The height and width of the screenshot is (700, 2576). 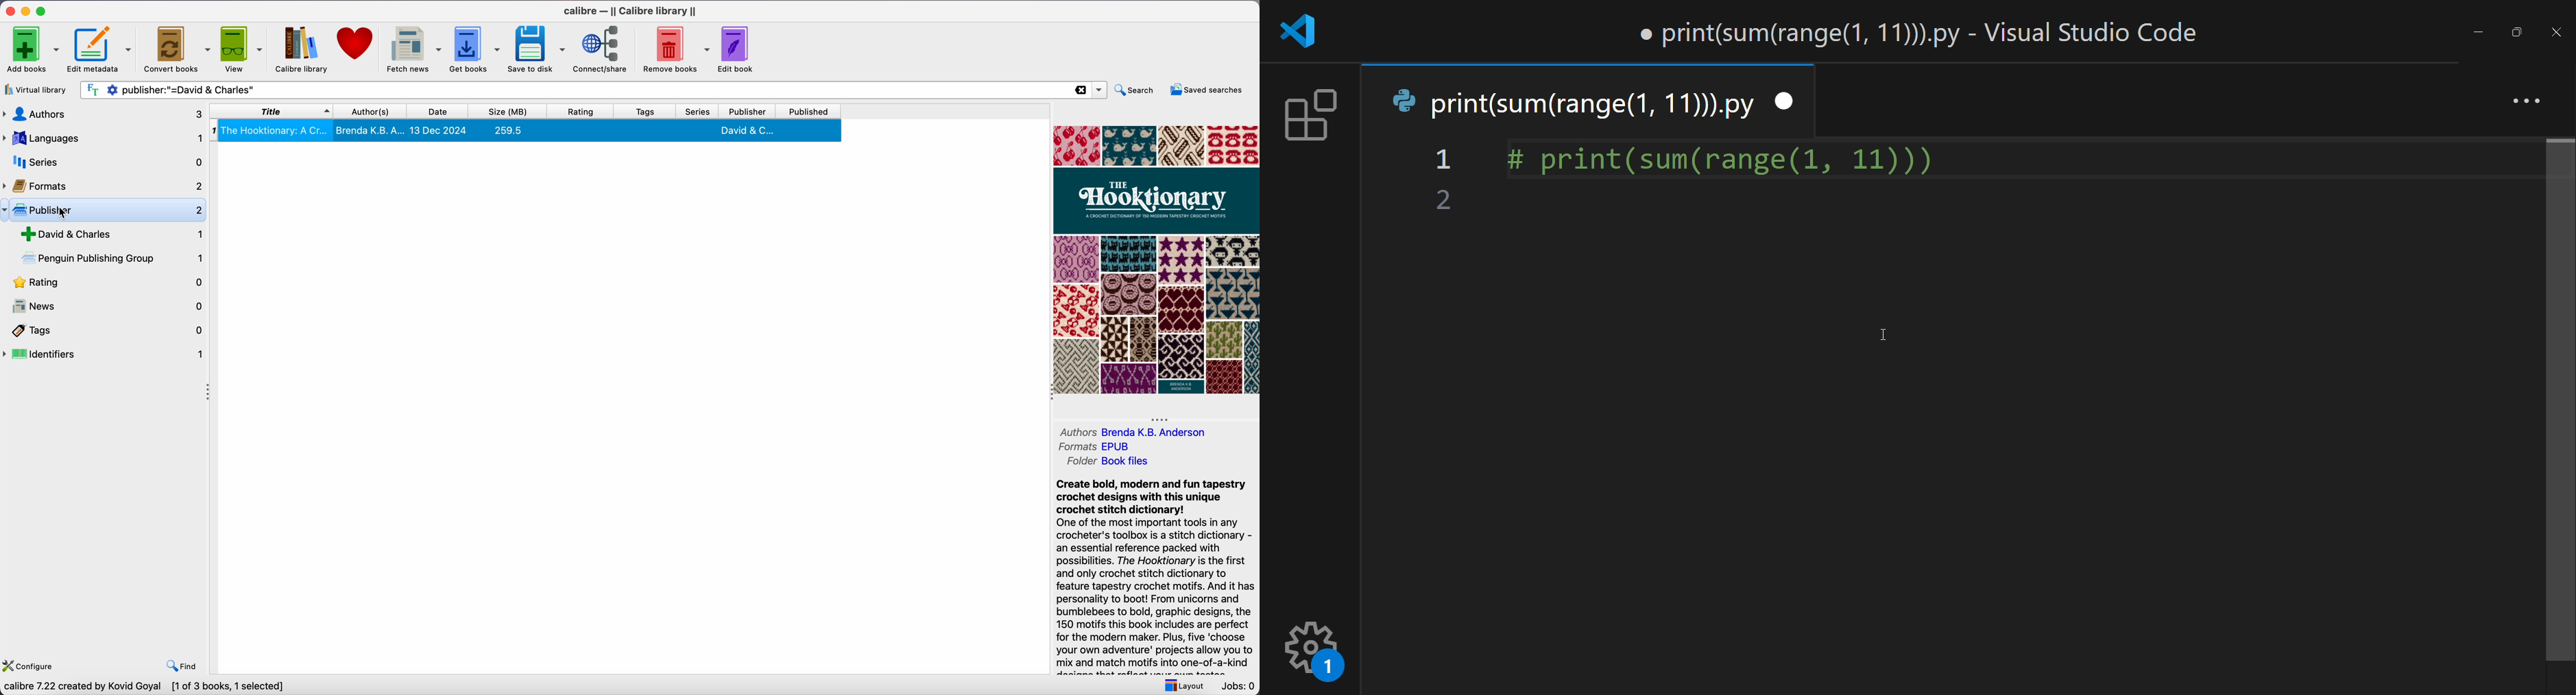 I want to click on remove books, so click(x=677, y=49).